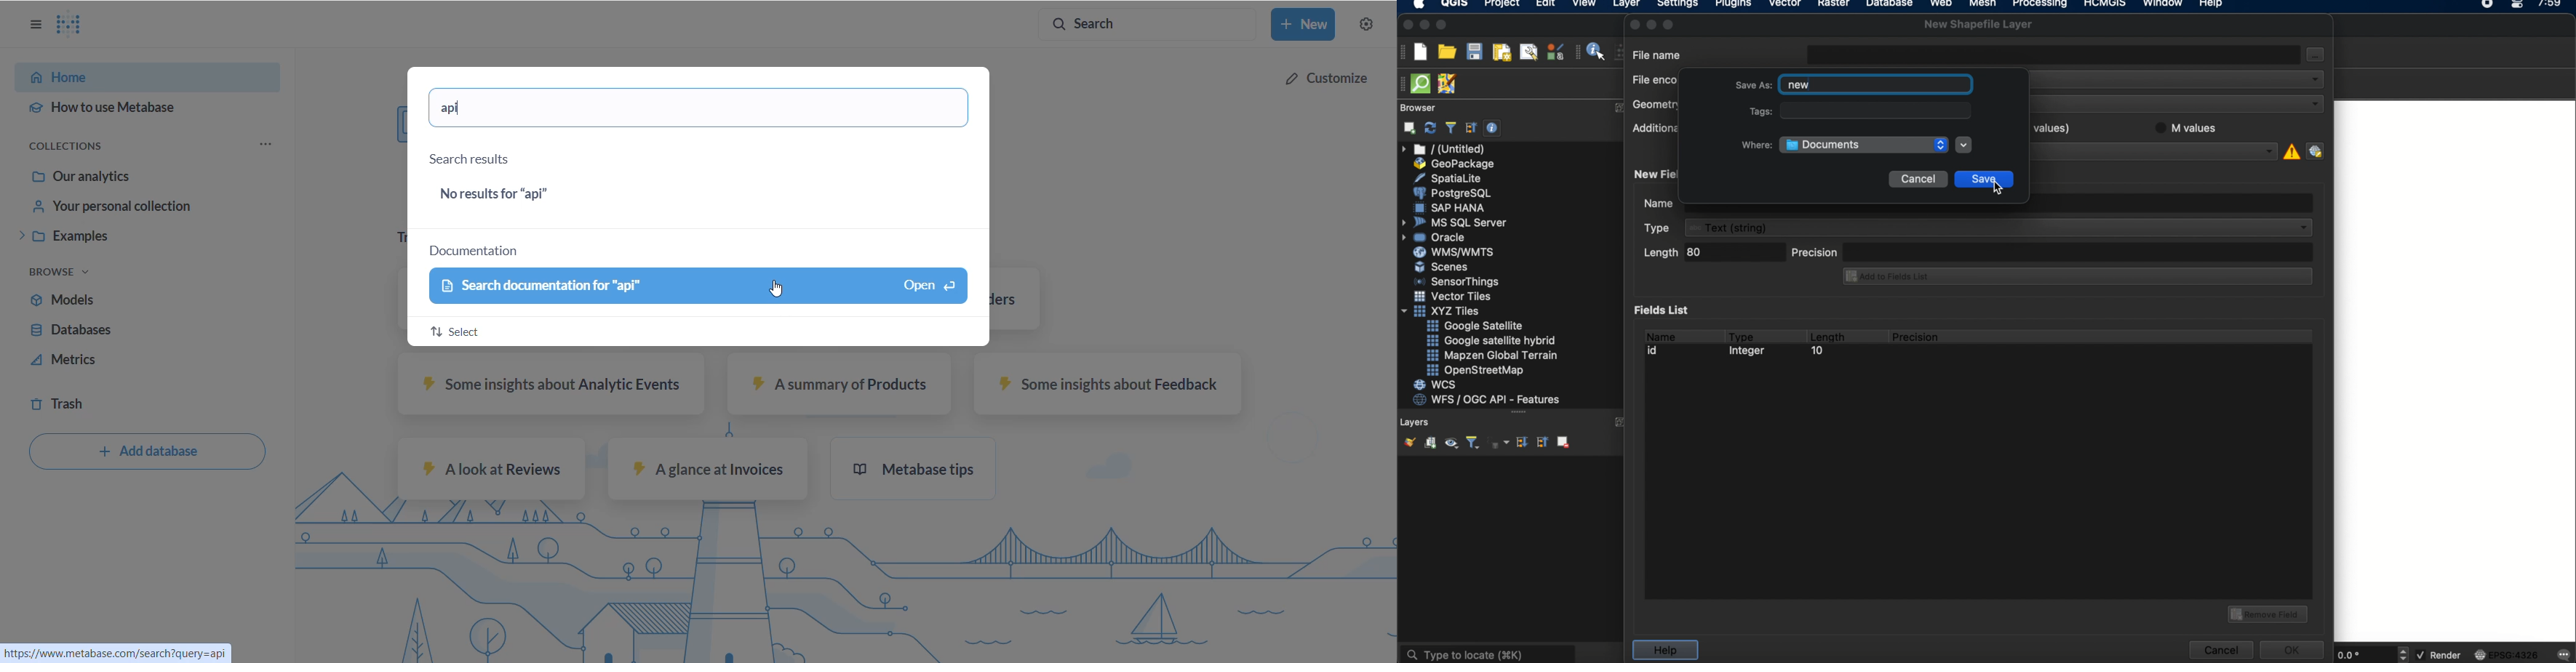 The width and height of the screenshot is (2576, 672). What do you see at coordinates (472, 332) in the screenshot?
I see `select` at bounding box center [472, 332].